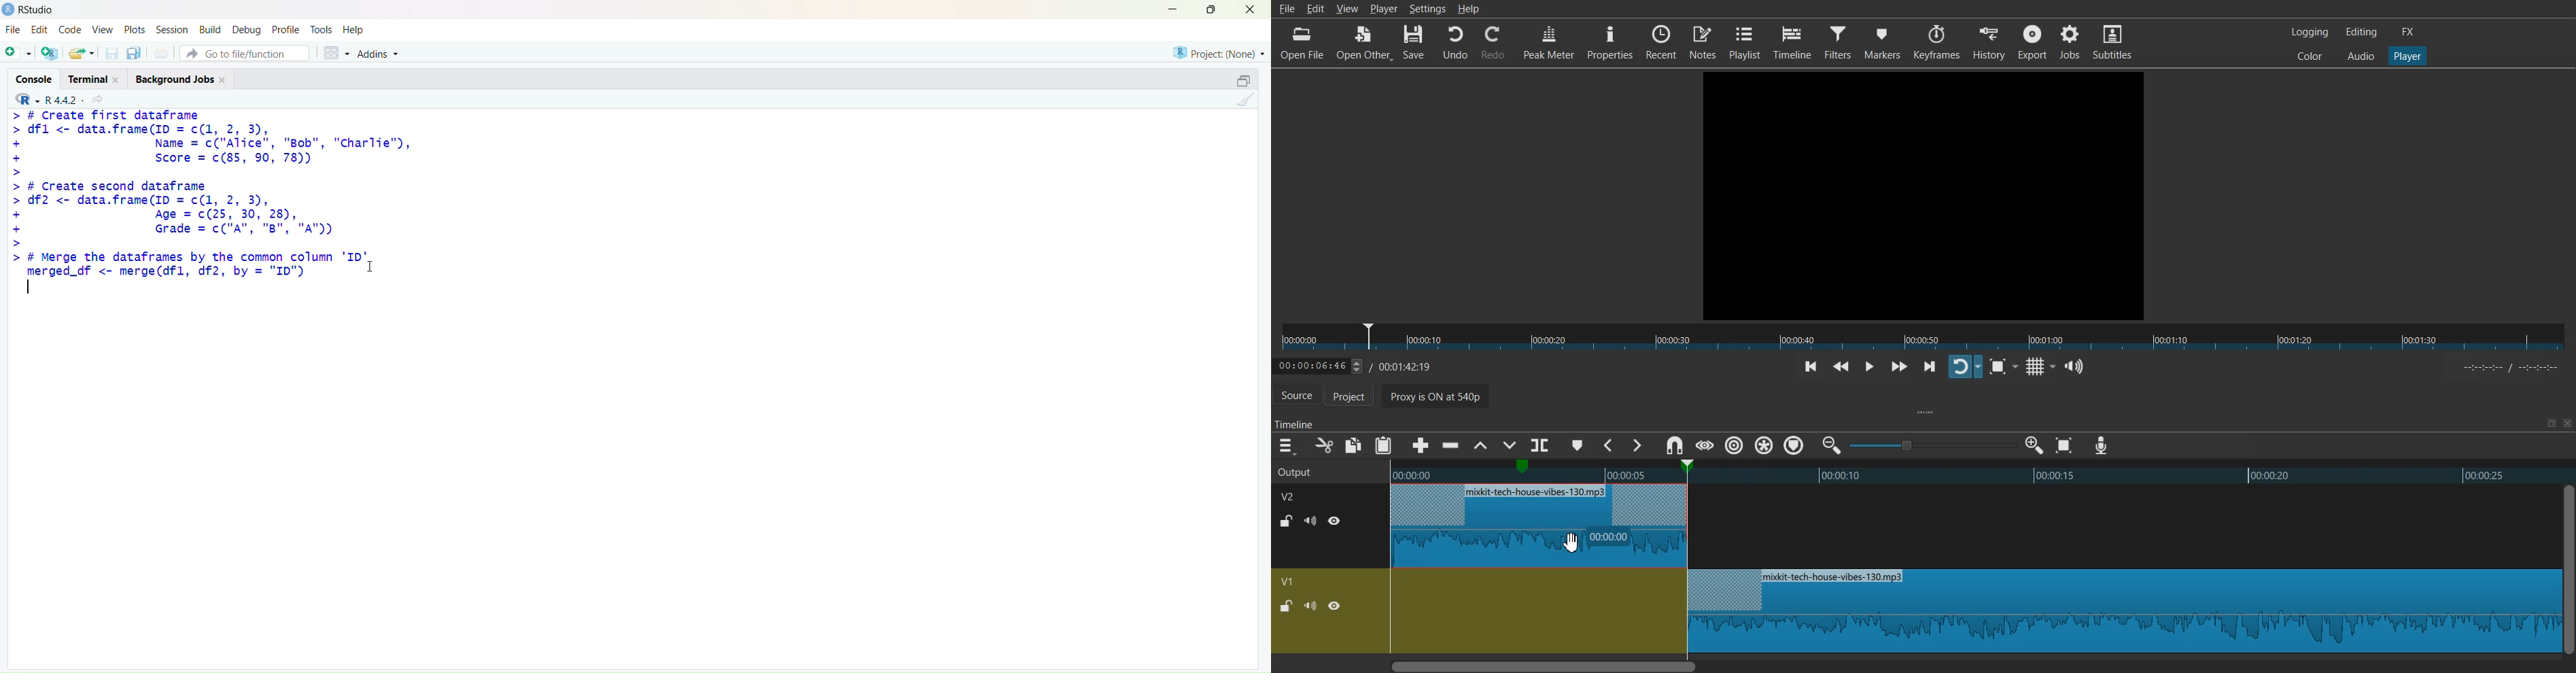 The height and width of the screenshot is (700, 2576). What do you see at coordinates (379, 53) in the screenshot?
I see `Addins` at bounding box center [379, 53].